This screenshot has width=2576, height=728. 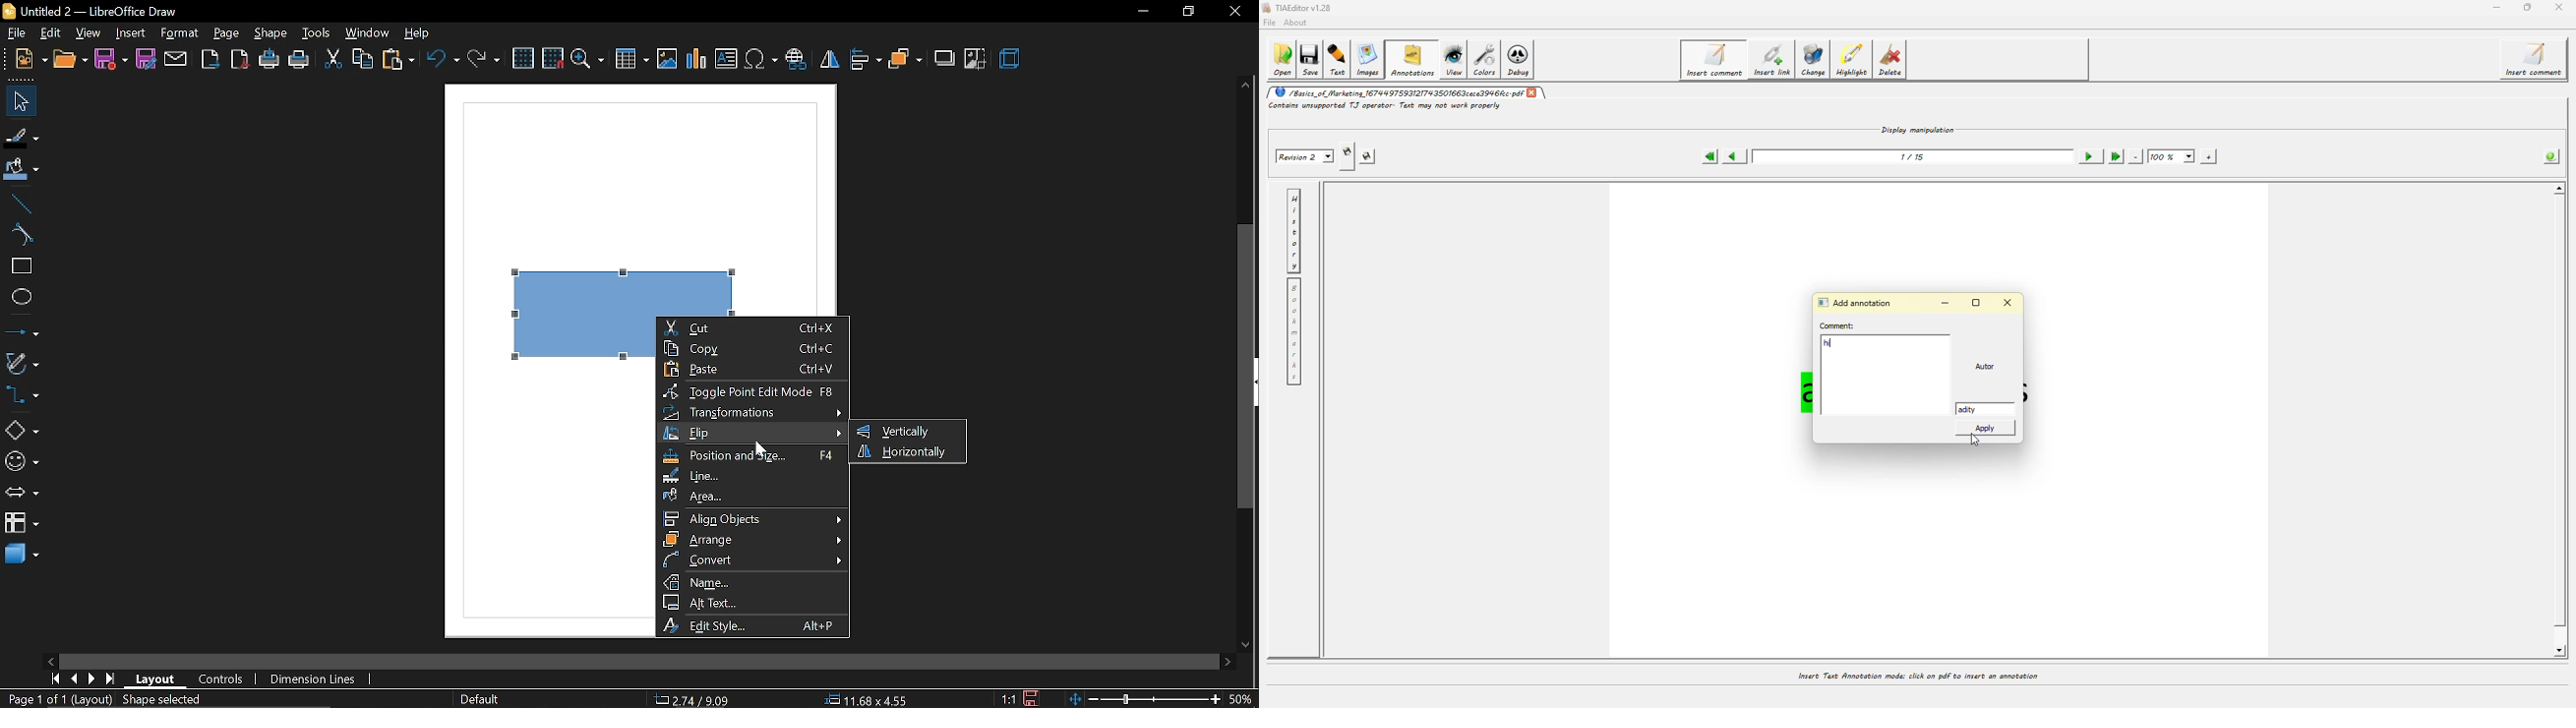 I want to click on save as, so click(x=147, y=60).